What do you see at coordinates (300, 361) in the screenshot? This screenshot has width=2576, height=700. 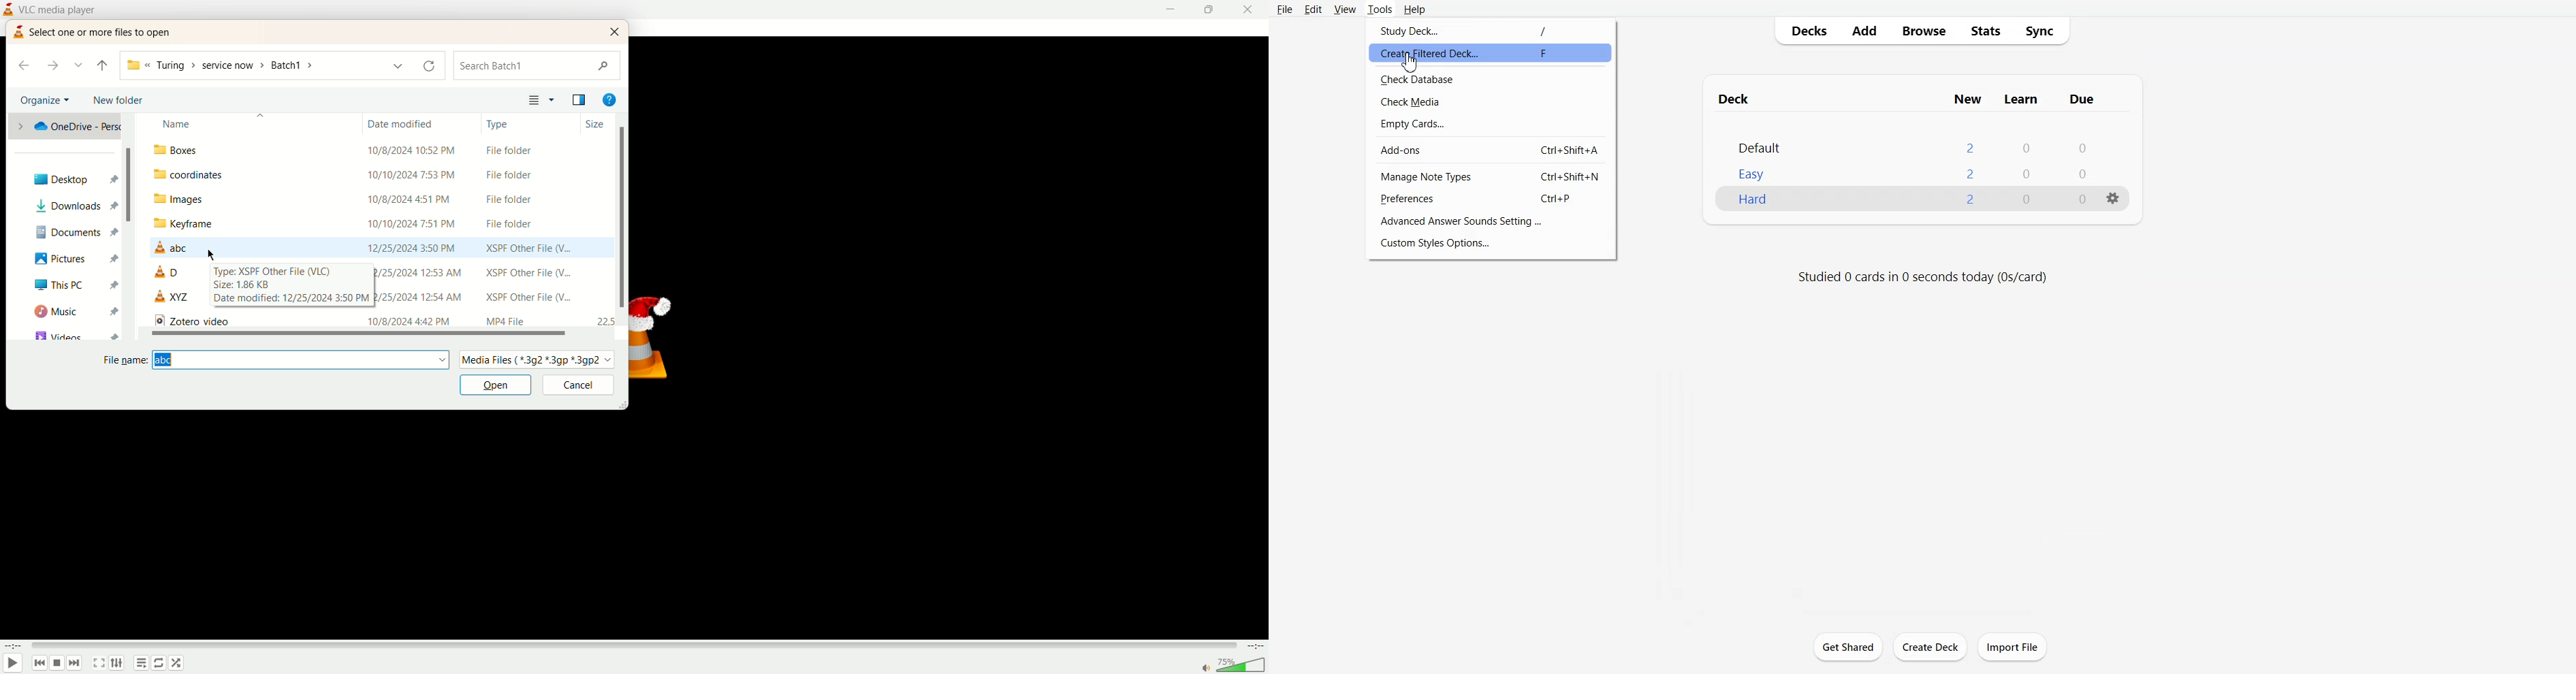 I see `add file name` at bounding box center [300, 361].